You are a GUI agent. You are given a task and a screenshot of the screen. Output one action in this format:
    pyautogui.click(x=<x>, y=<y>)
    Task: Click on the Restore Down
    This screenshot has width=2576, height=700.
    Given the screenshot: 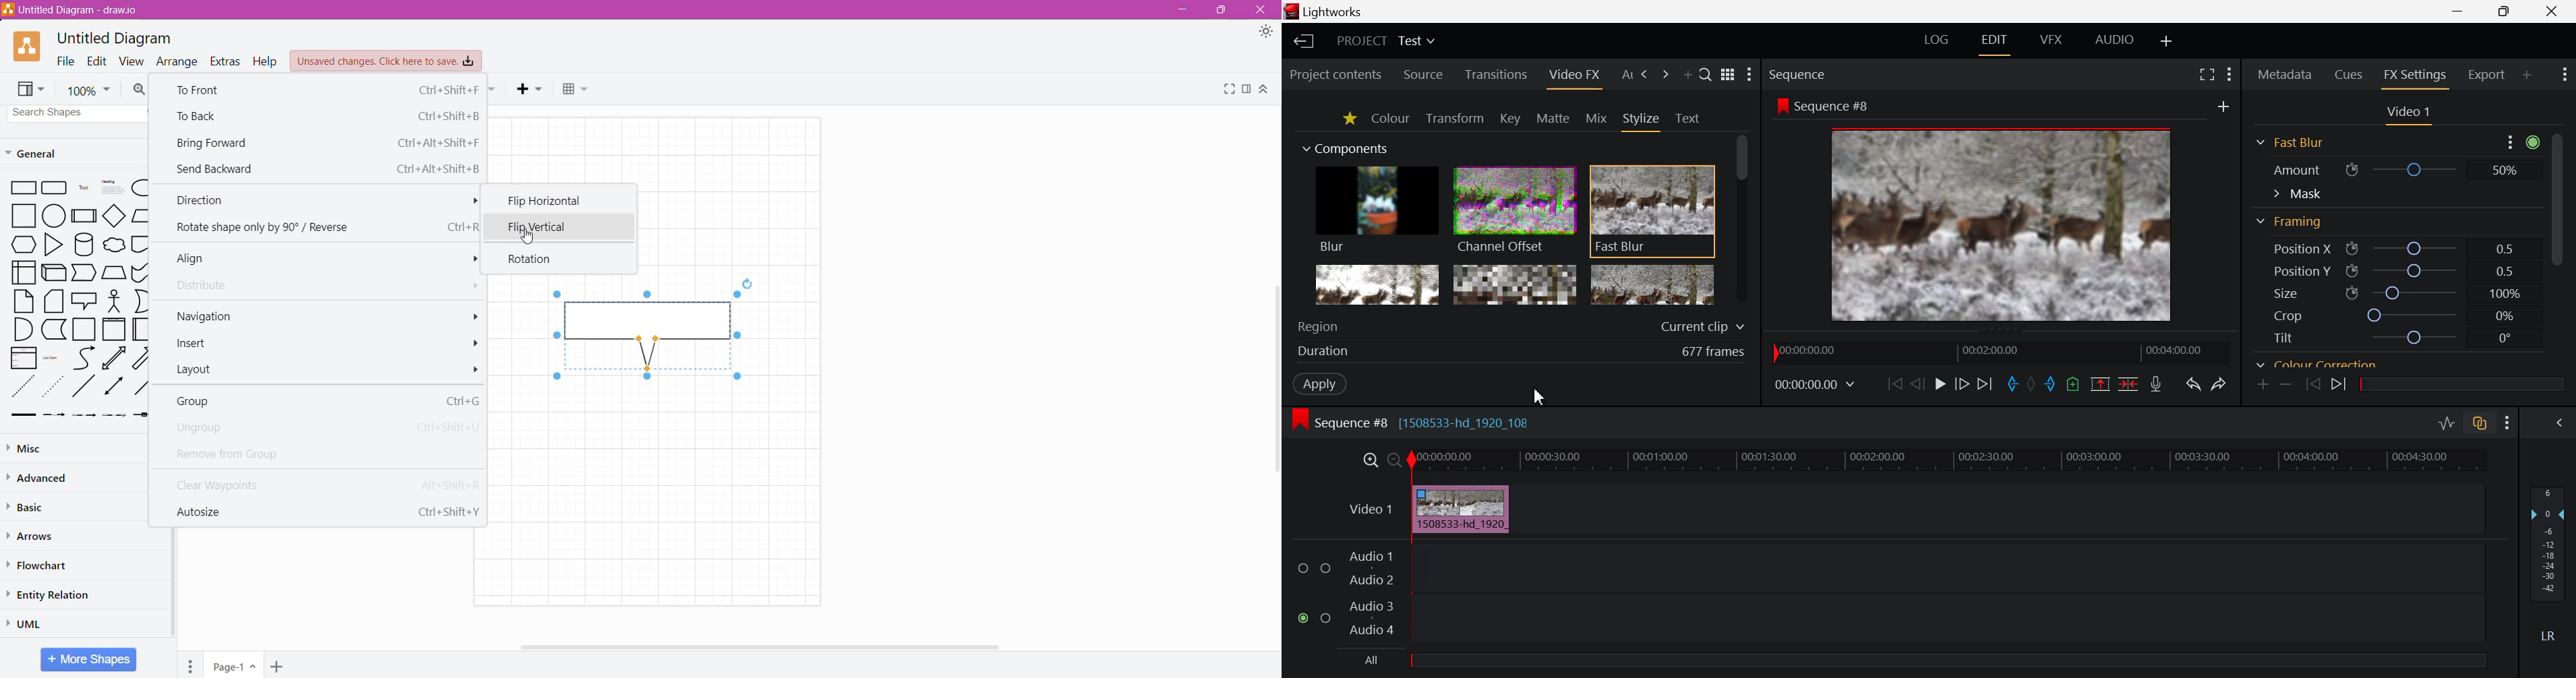 What is the action you would take?
    pyautogui.click(x=2462, y=11)
    